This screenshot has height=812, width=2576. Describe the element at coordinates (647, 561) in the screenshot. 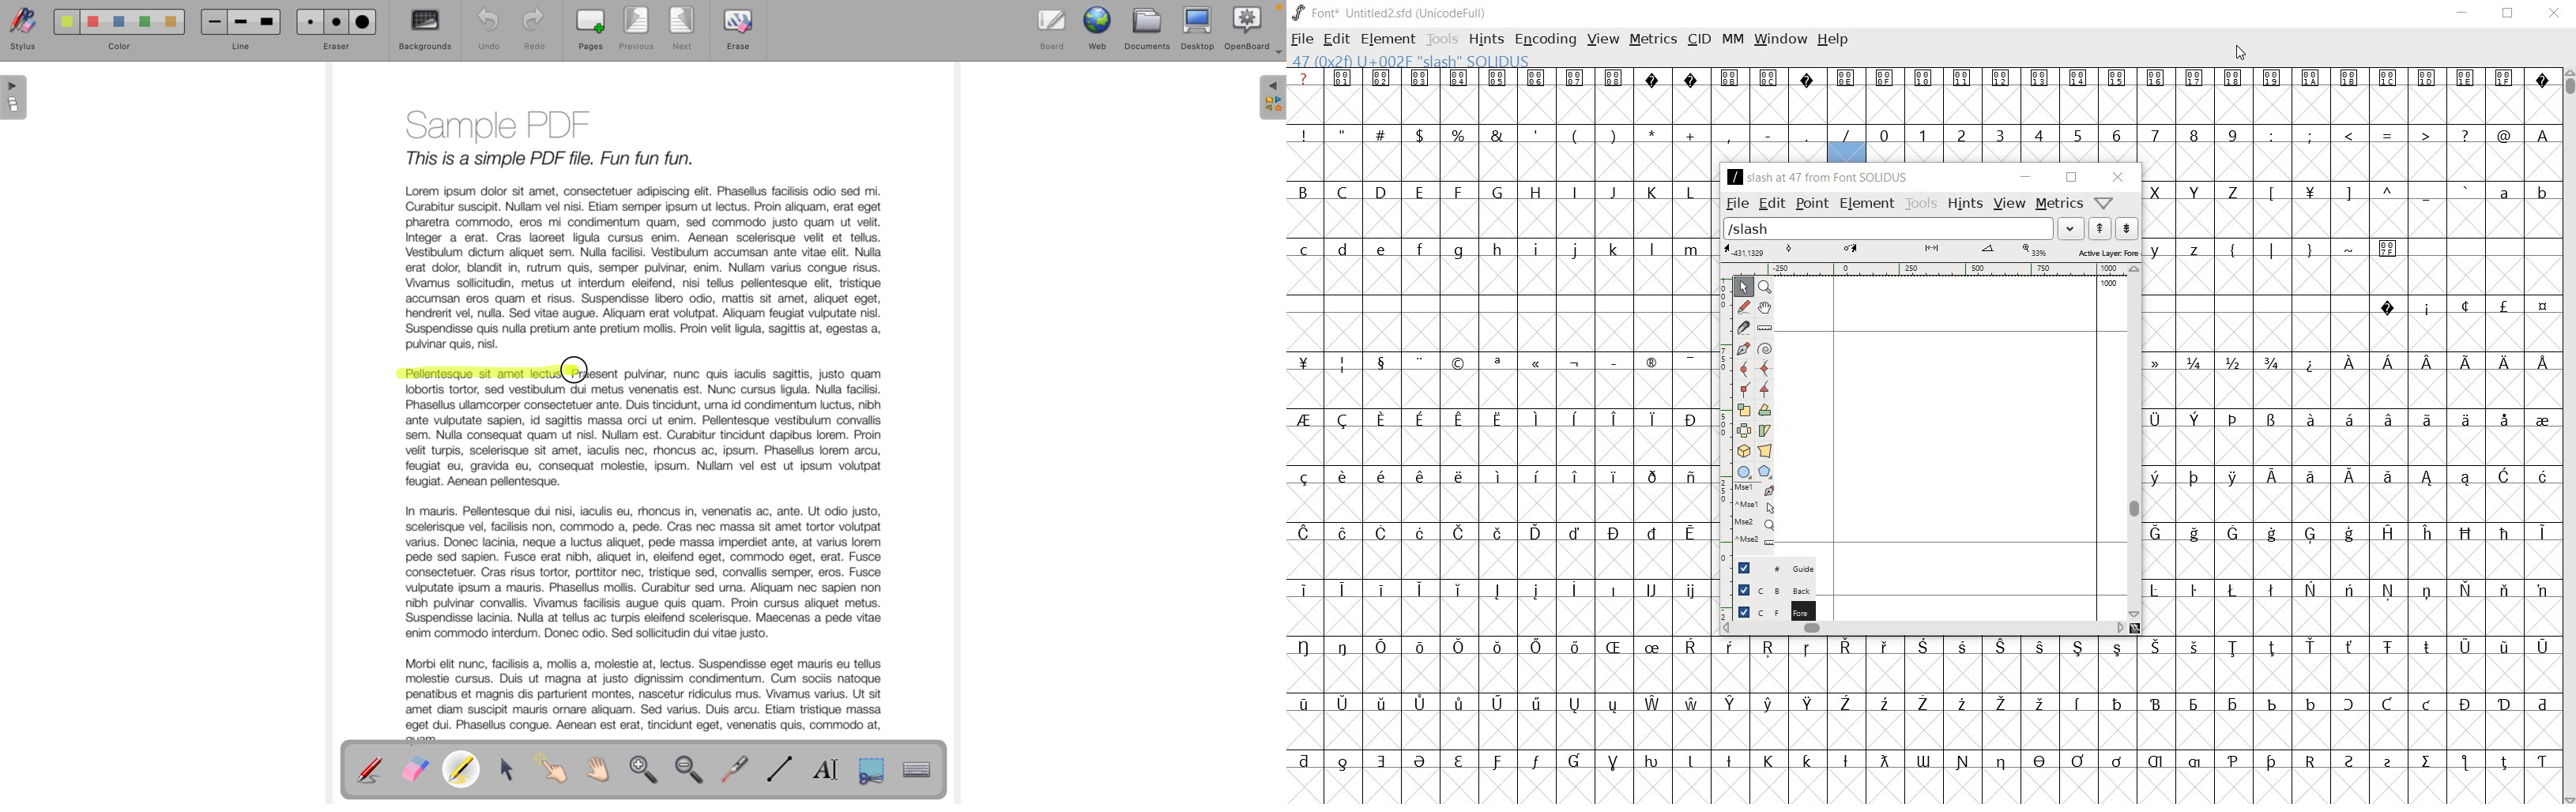

I see `text` at that location.